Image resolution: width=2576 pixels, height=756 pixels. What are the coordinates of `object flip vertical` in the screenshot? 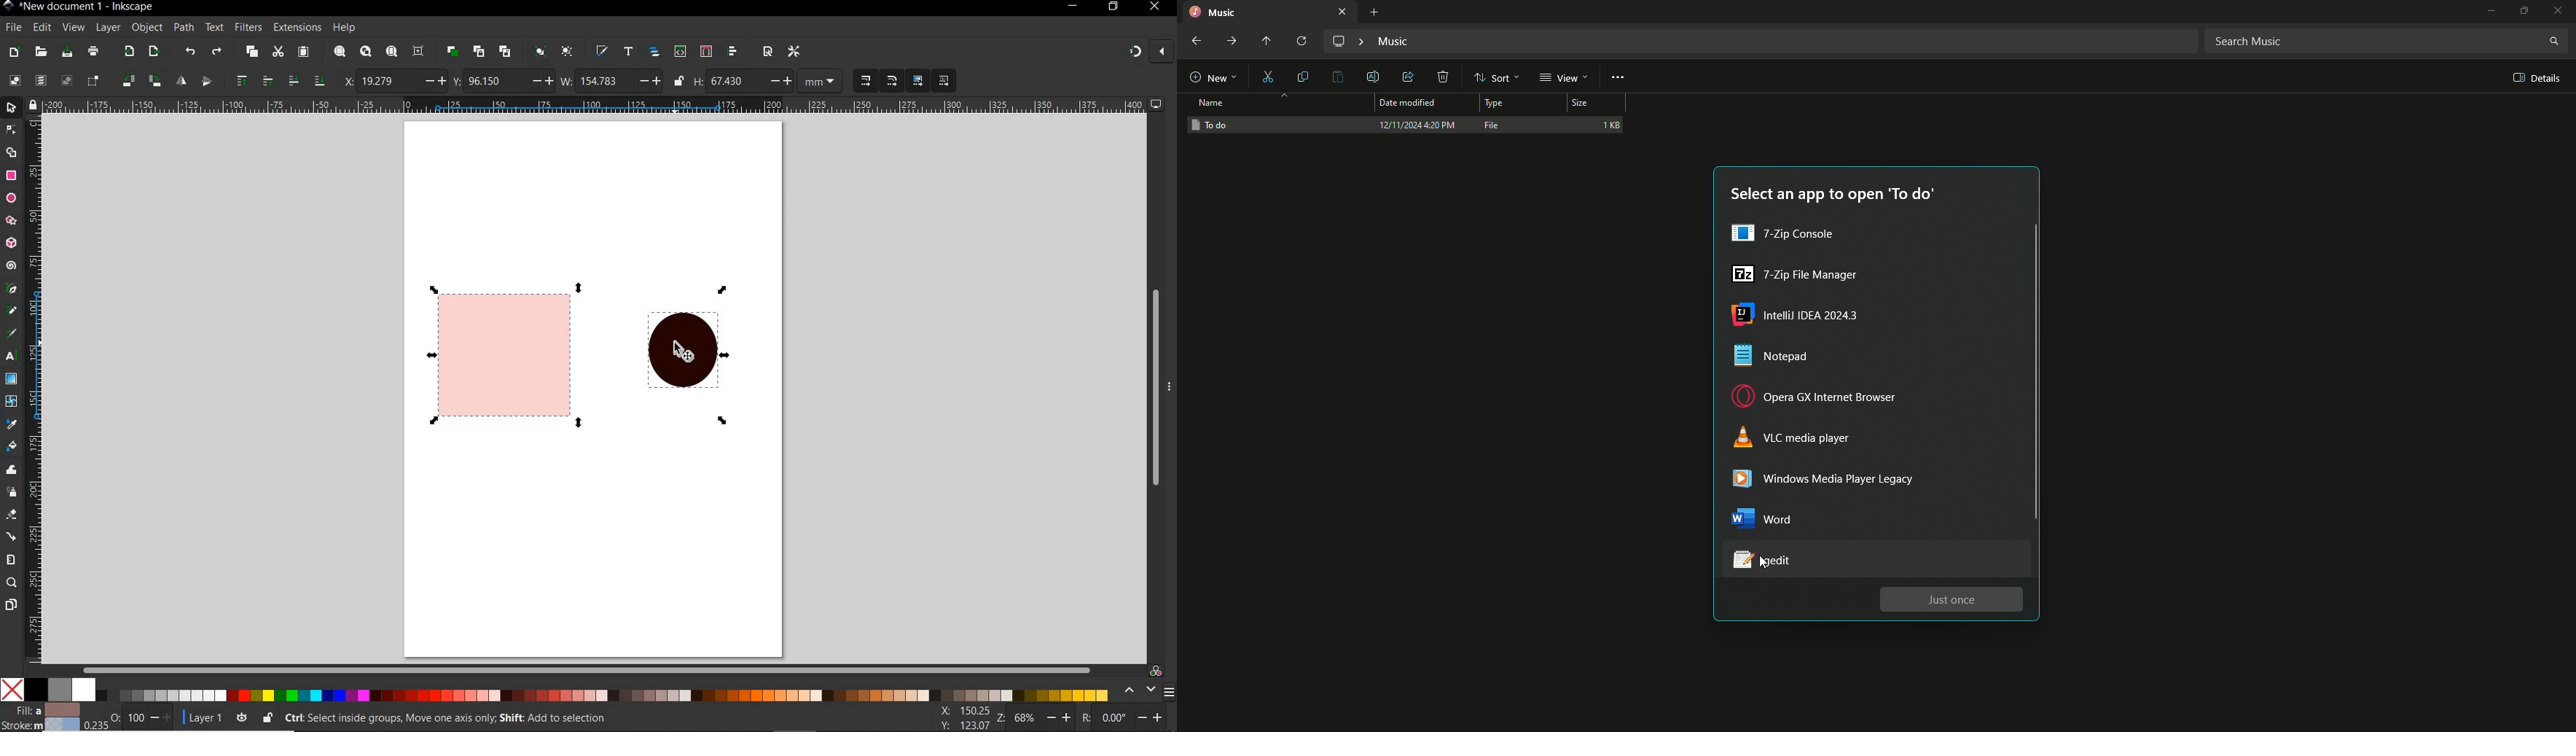 It's located at (206, 79).